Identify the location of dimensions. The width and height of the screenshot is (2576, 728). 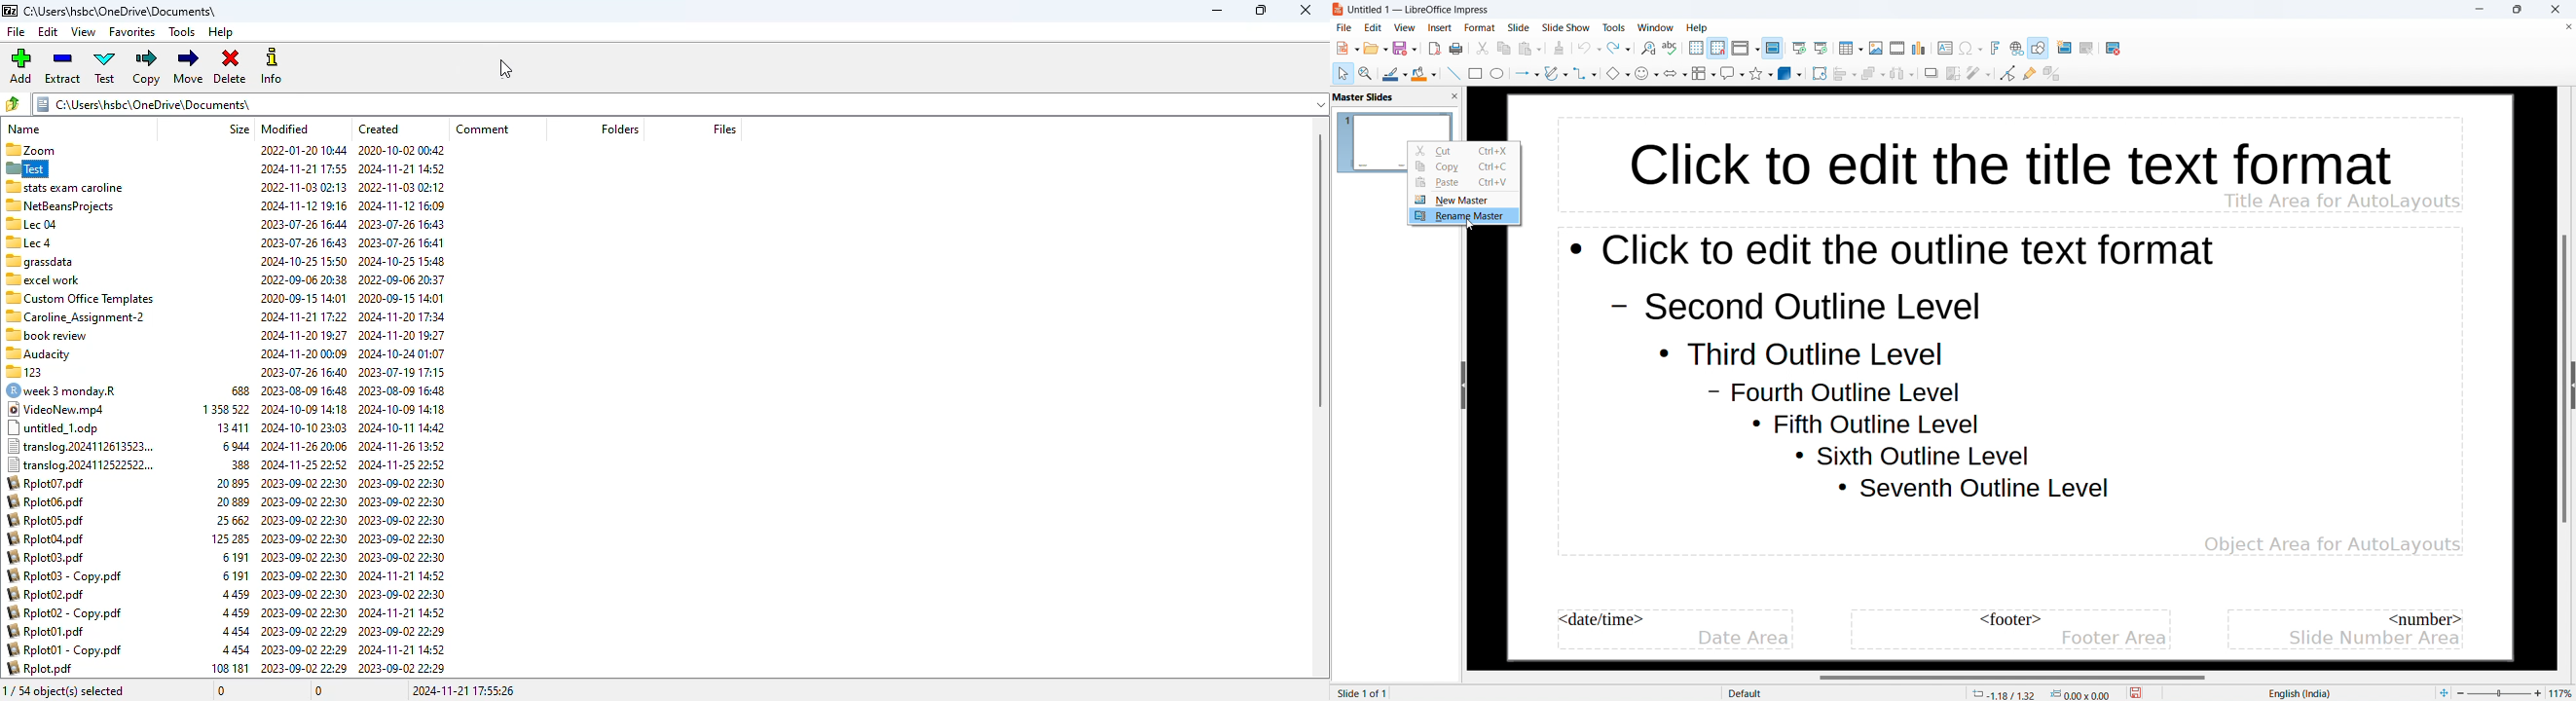
(2081, 694).